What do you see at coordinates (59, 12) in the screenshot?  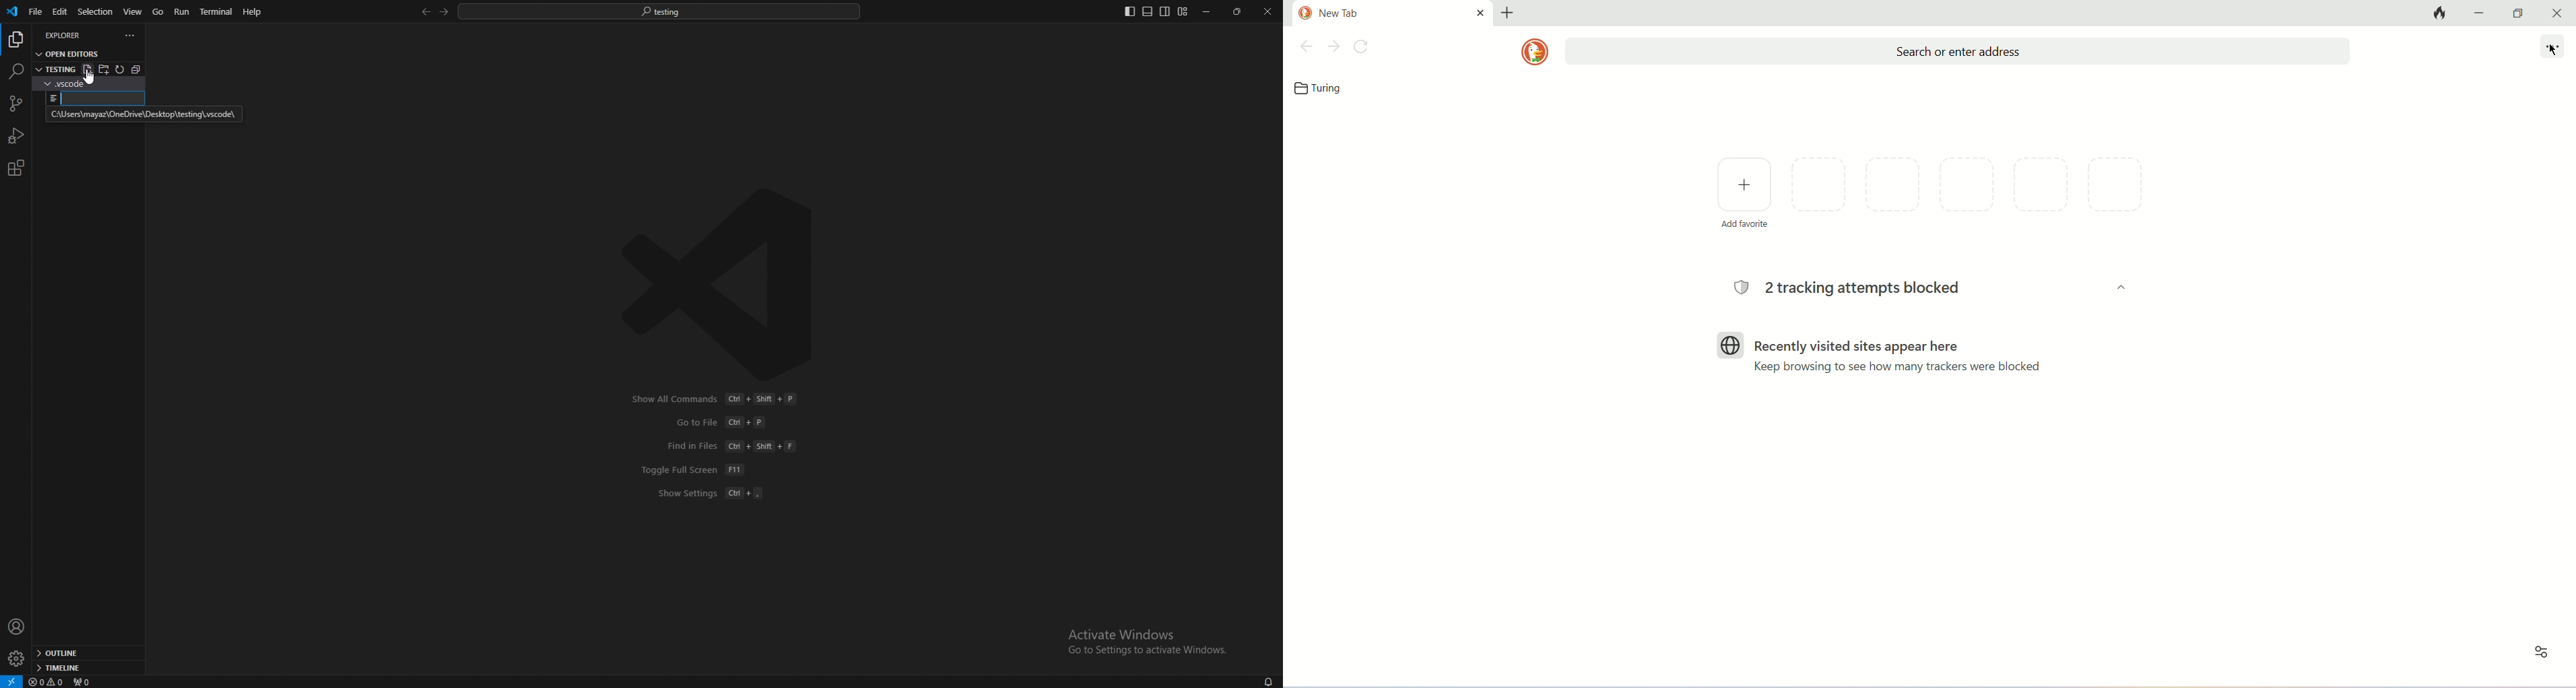 I see `edit` at bounding box center [59, 12].